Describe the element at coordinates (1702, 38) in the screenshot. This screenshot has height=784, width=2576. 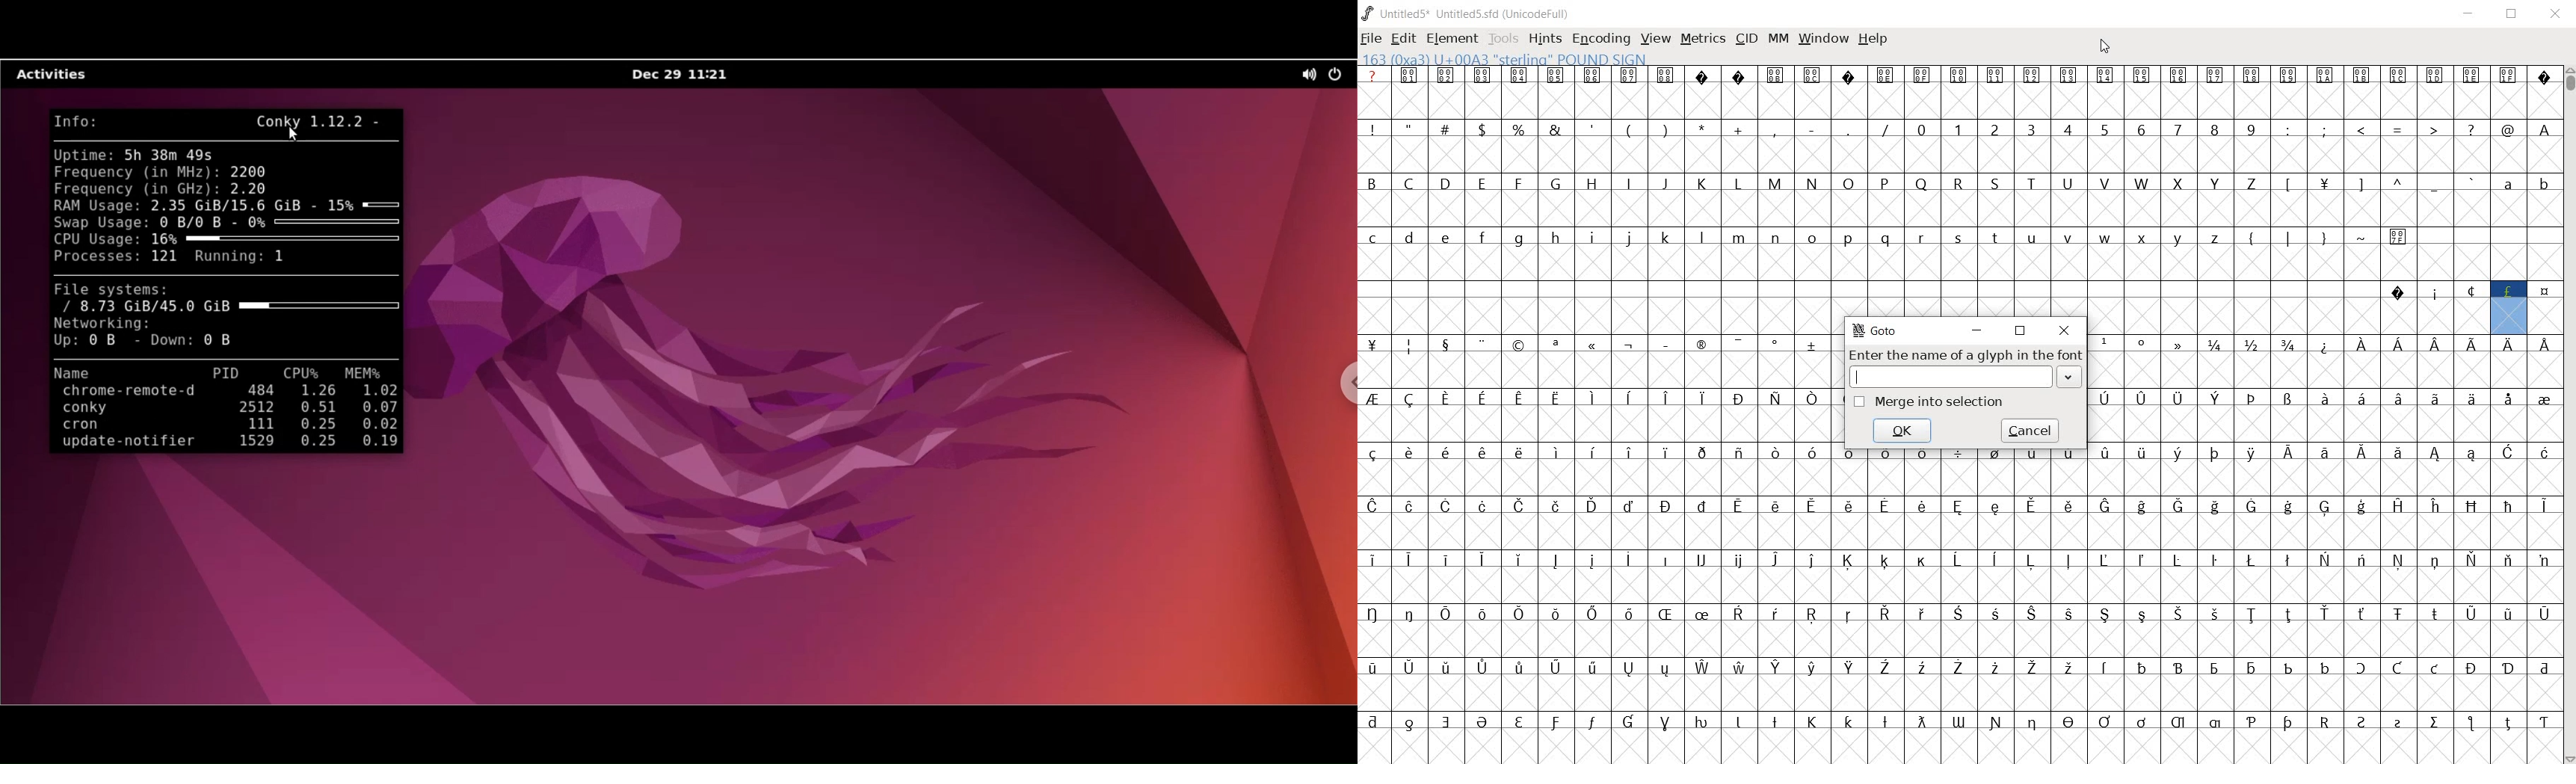
I see `METRICS` at that location.